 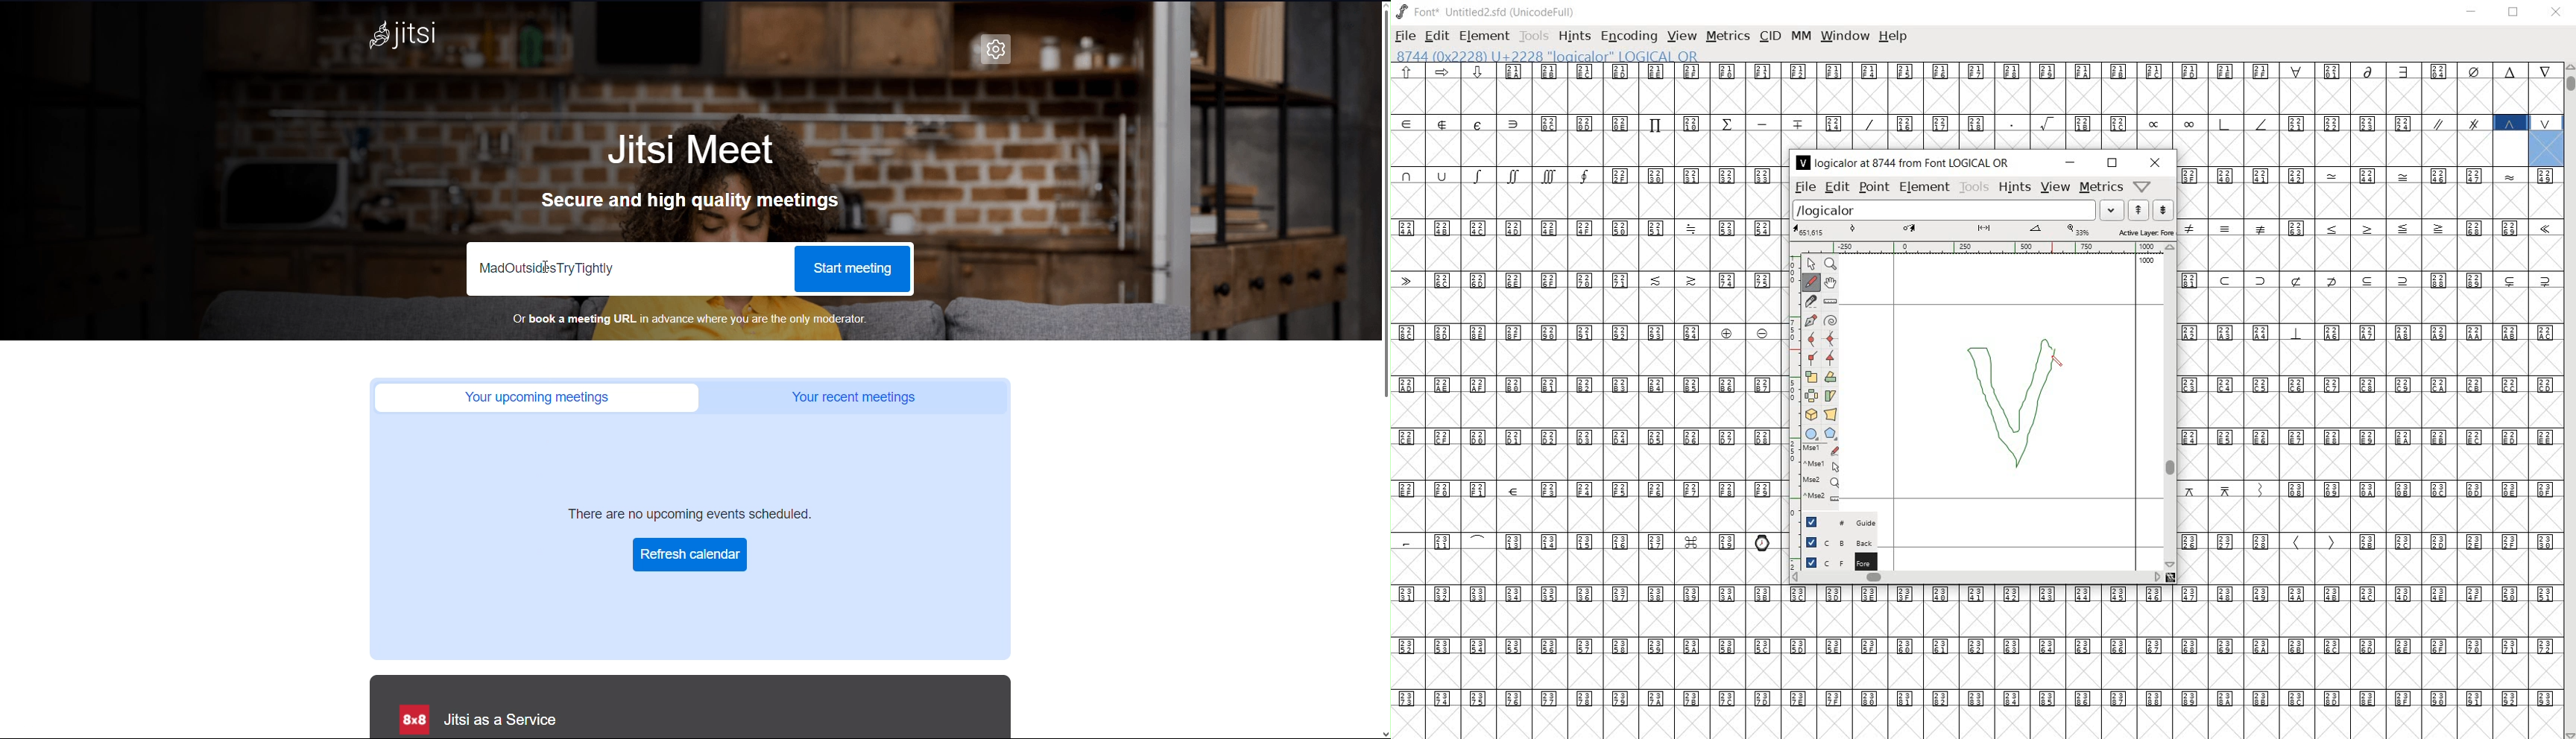 I want to click on minimize, so click(x=2473, y=12).